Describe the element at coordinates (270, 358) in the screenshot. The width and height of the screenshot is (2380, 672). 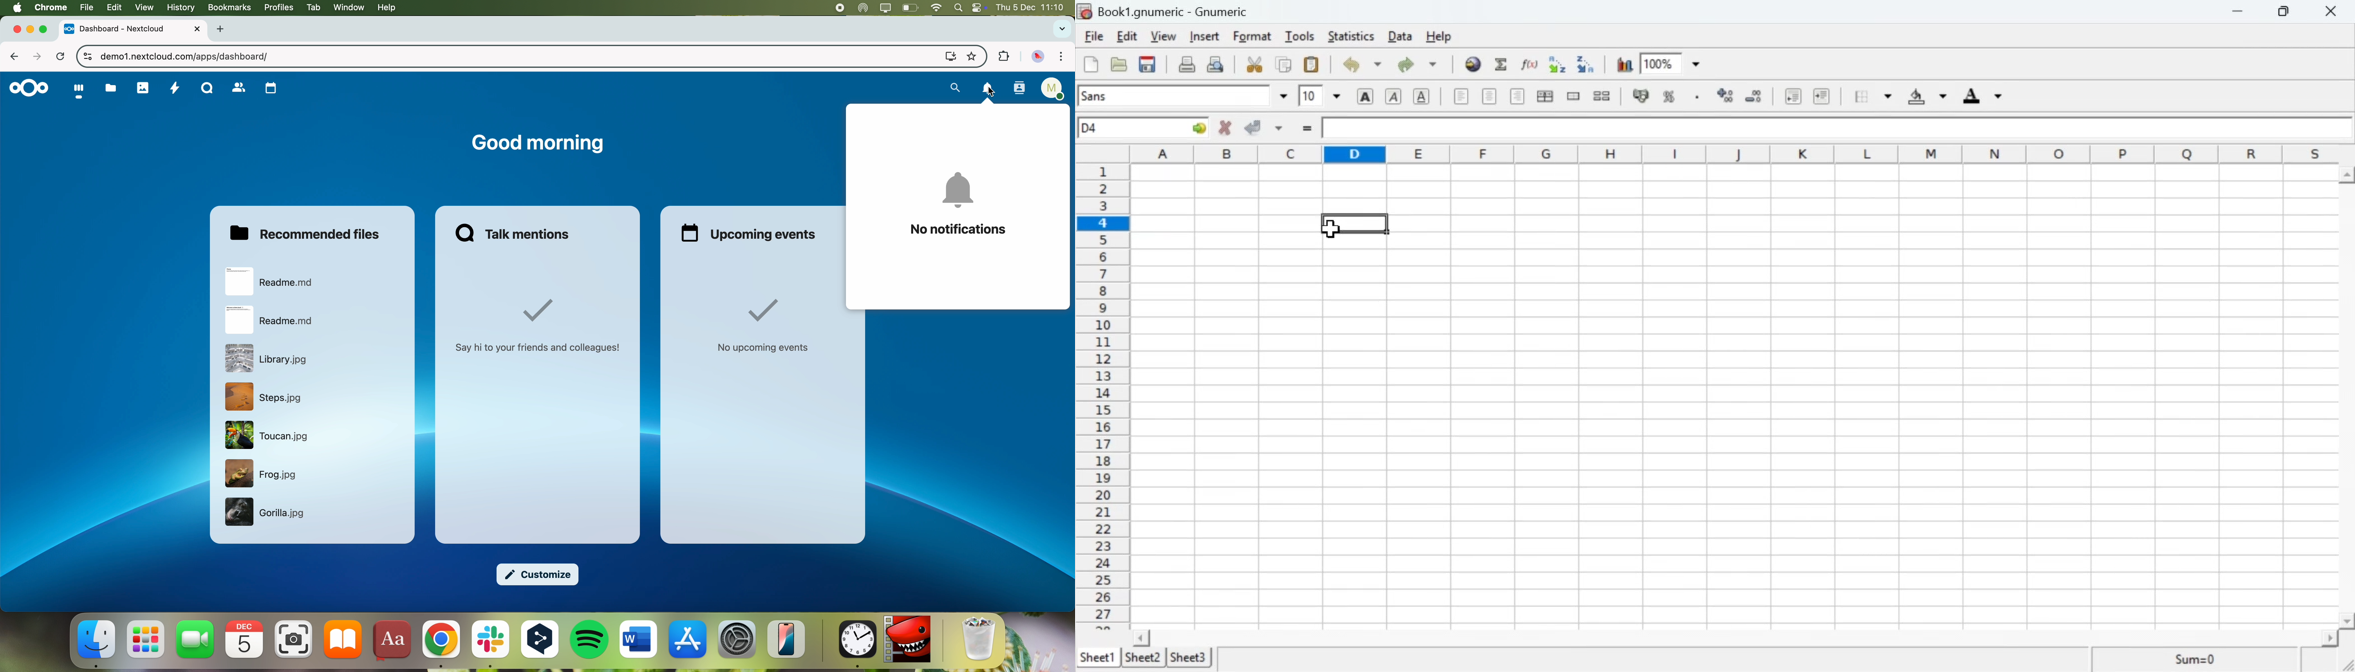
I see `file` at that location.